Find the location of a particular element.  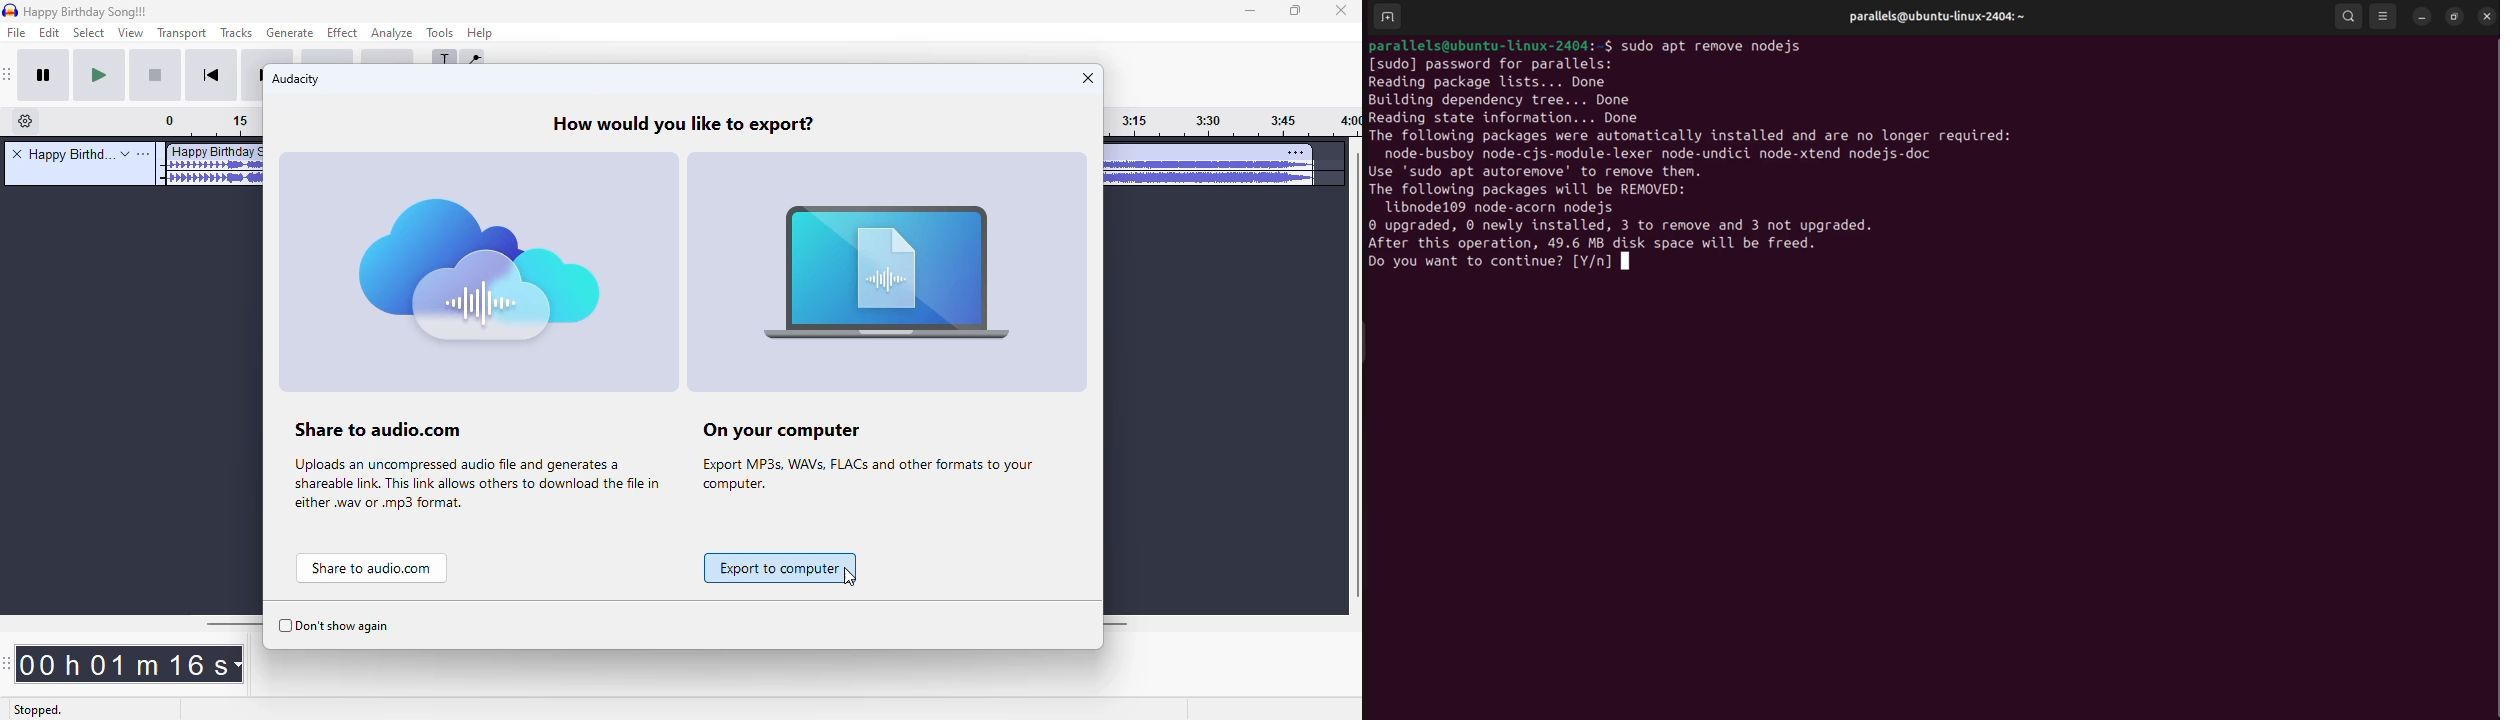

vertical scroll bar is located at coordinates (1353, 376).